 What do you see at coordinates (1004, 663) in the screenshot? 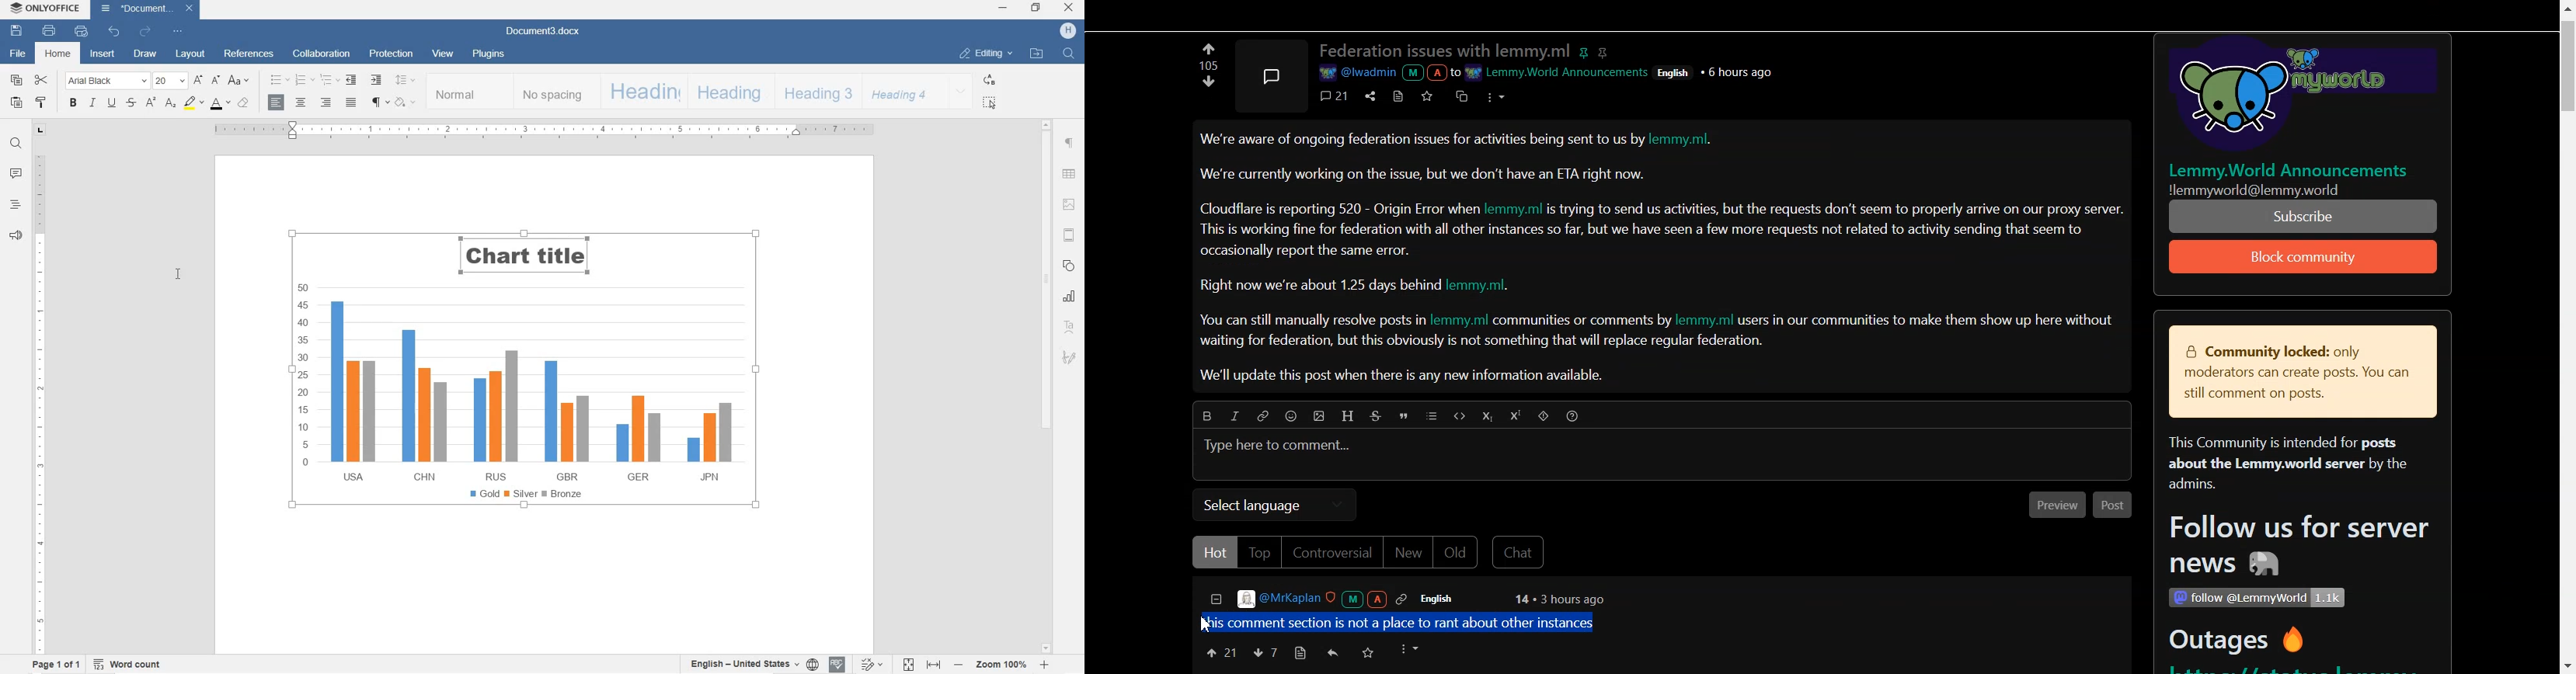
I see `ZOOM IN OR OUT` at bounding box center [1004, 663].